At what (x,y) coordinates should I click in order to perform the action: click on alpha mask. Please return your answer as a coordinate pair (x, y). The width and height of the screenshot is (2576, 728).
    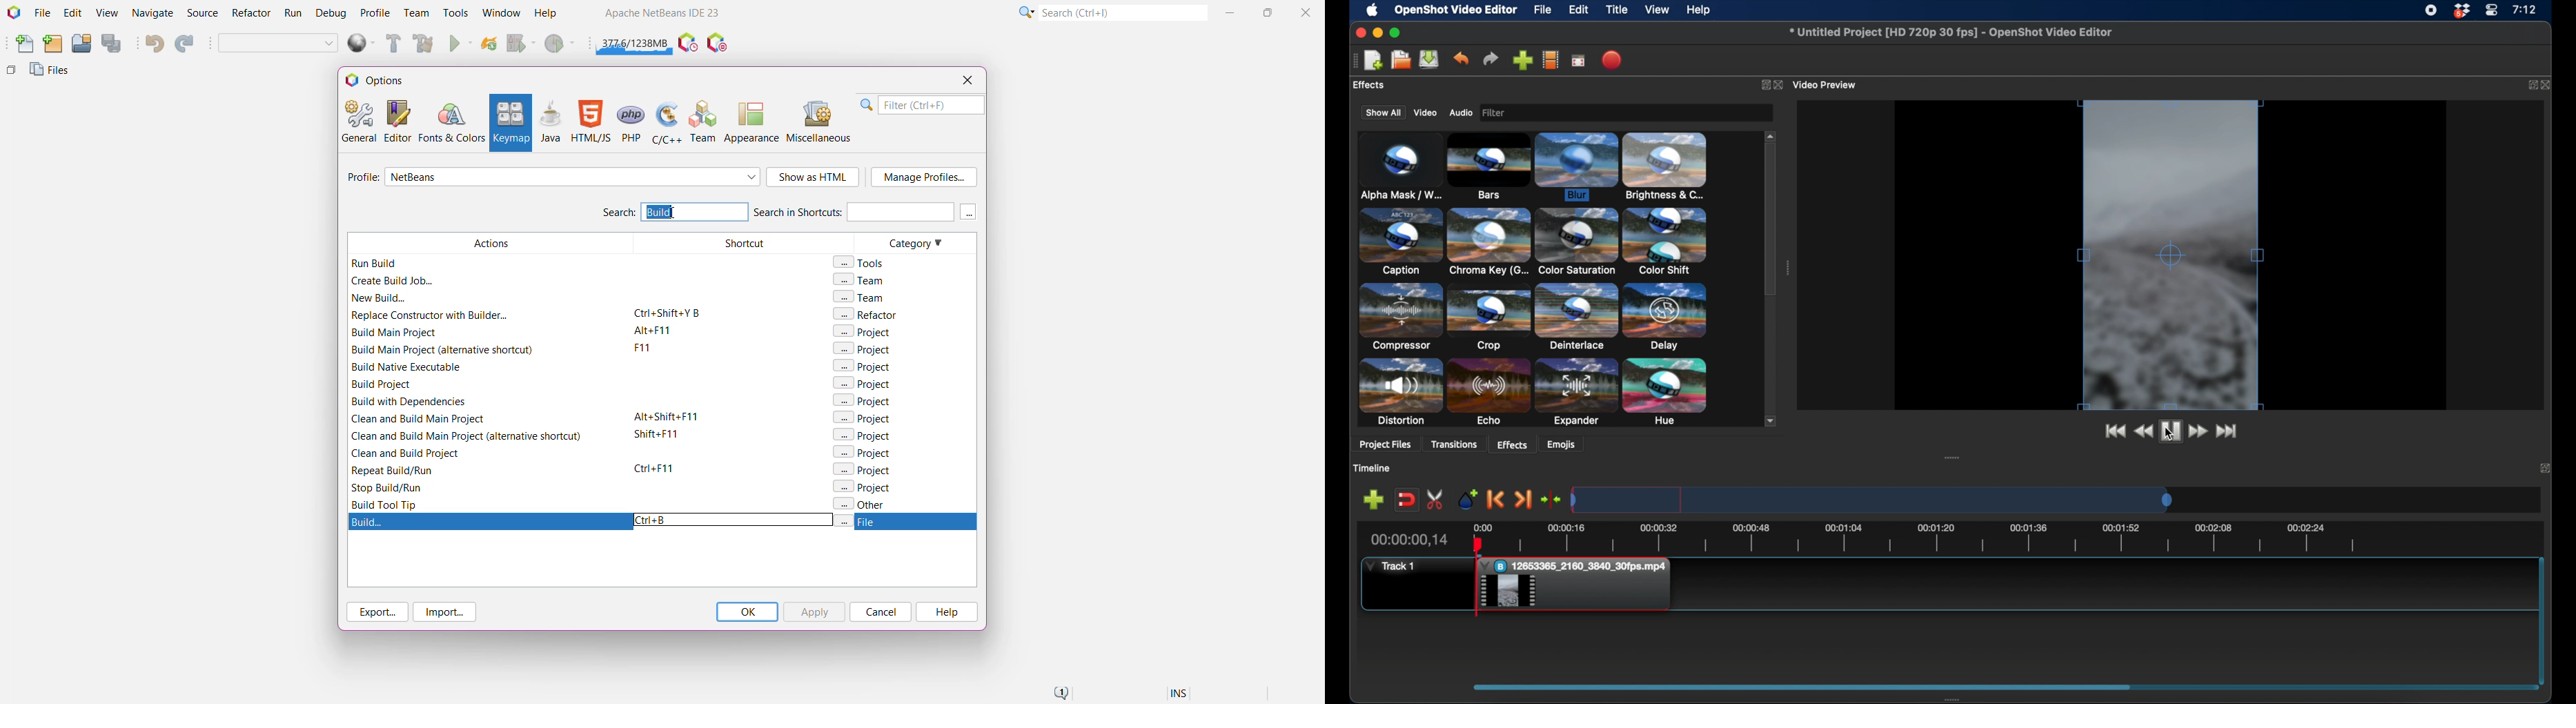
    Looking at the image, I should click on (1399, 168).